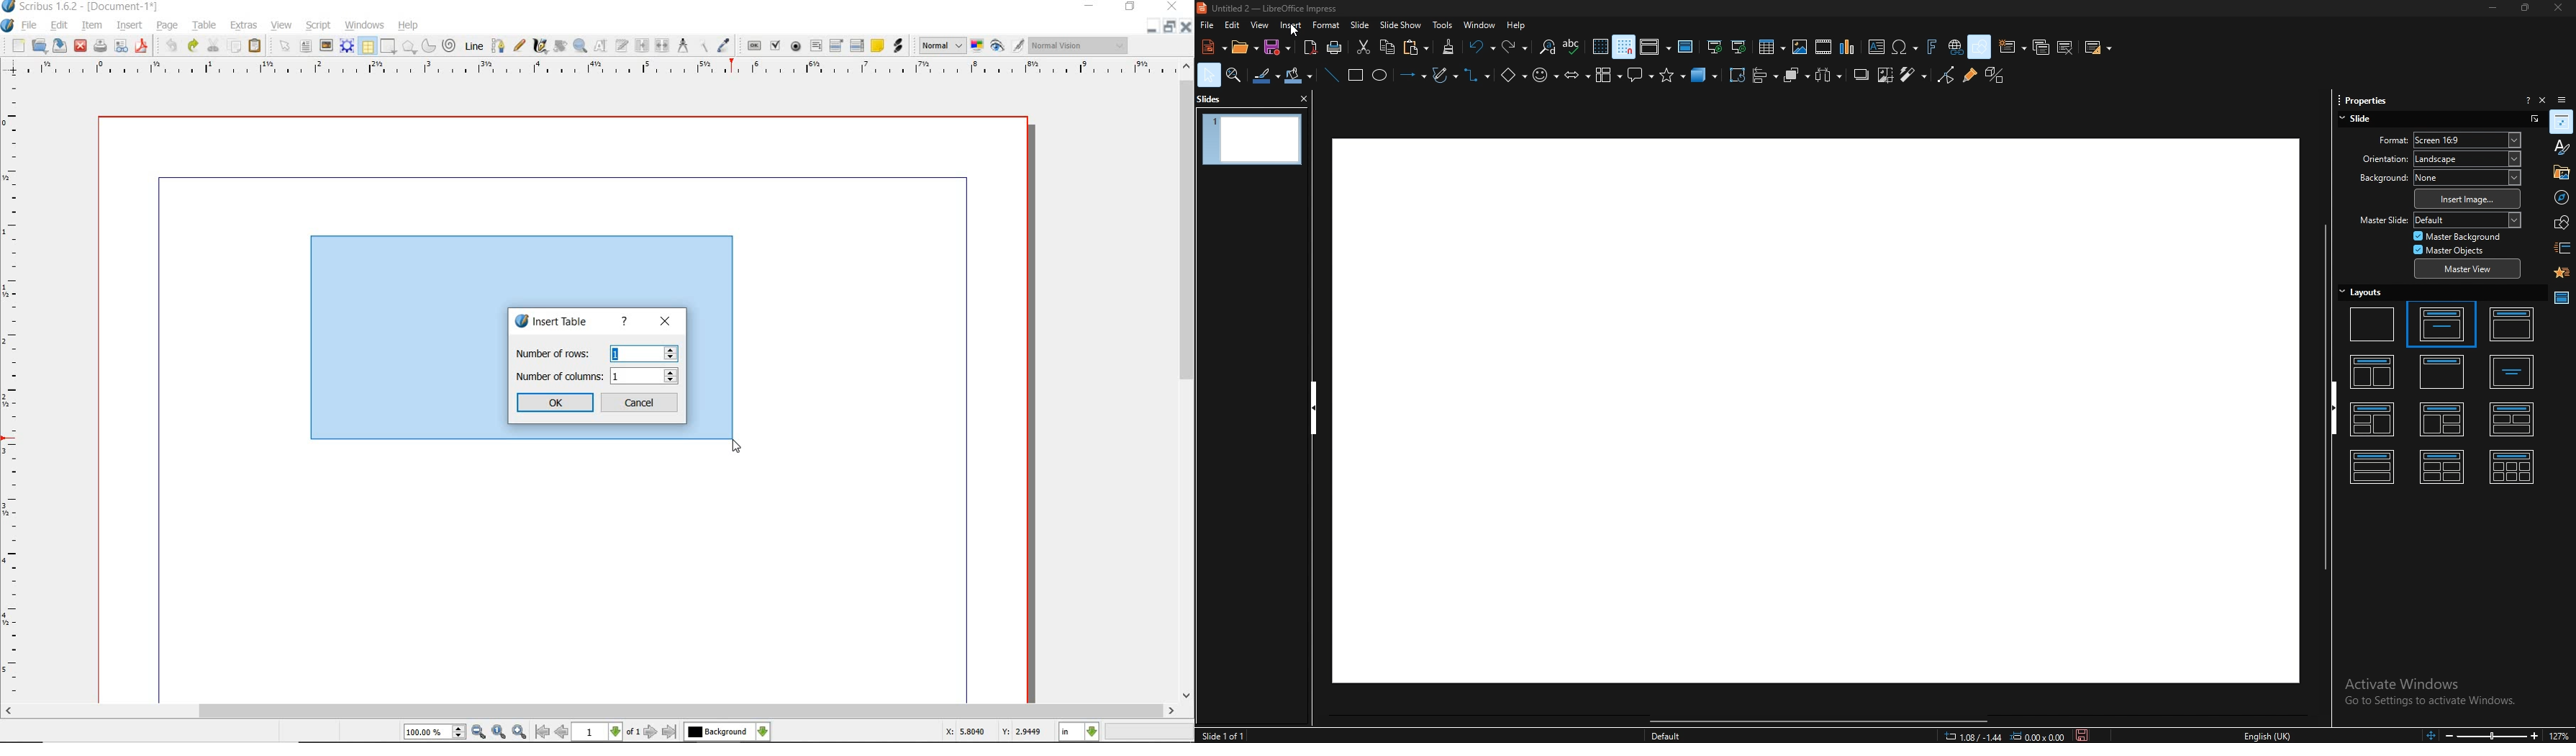  Describe the element at coordinates (1706, 76) in the screenshot. I see `3d objects` at that location.